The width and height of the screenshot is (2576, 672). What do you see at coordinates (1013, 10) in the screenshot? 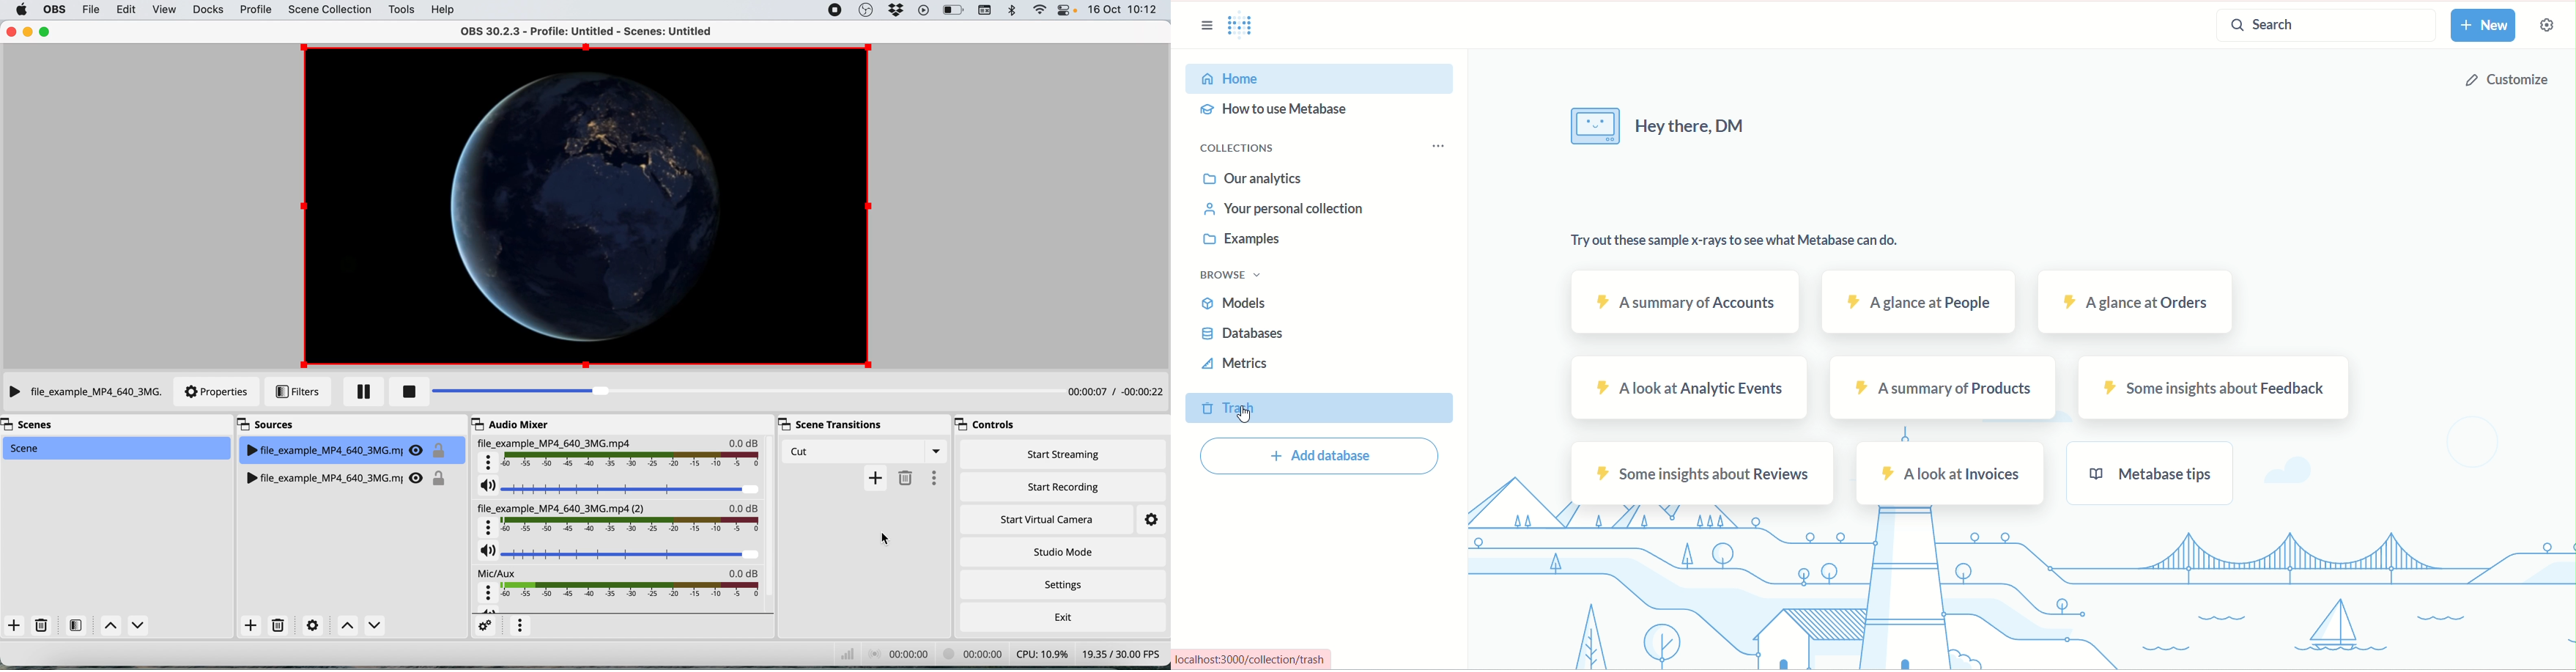
I see `bluetooth` at bounding box center [1013, 10].